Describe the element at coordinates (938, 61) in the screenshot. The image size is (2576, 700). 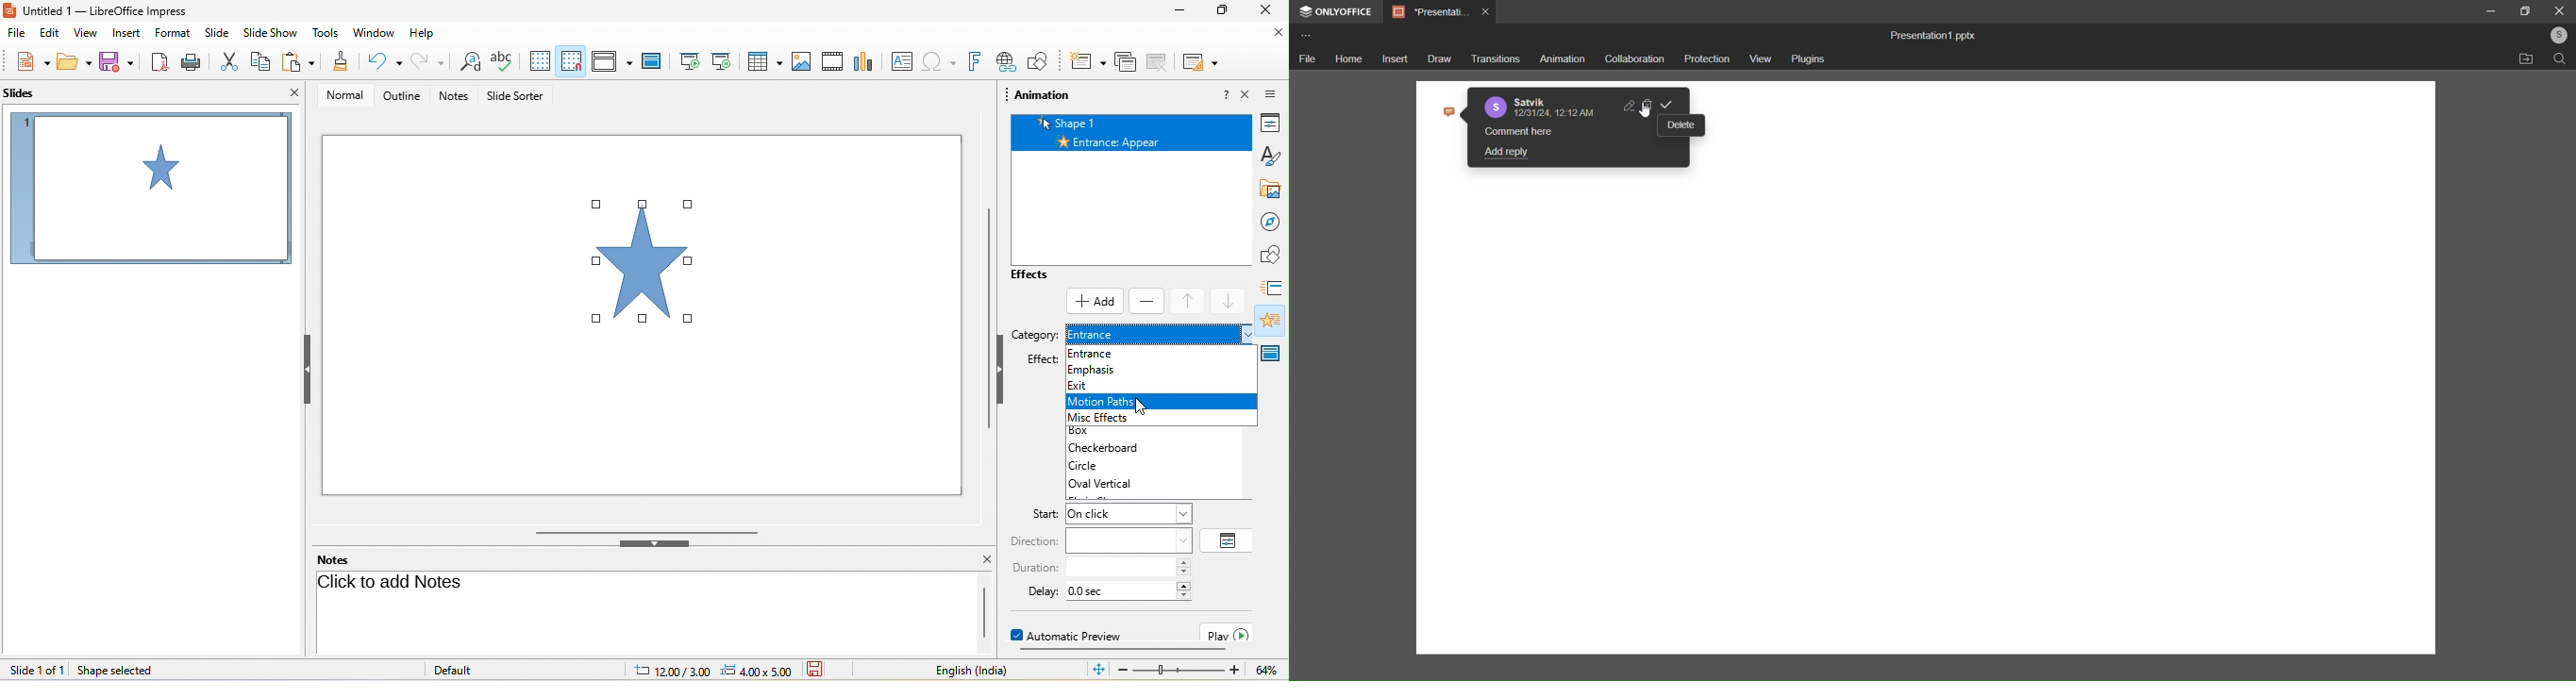
I see `special character` at that location.